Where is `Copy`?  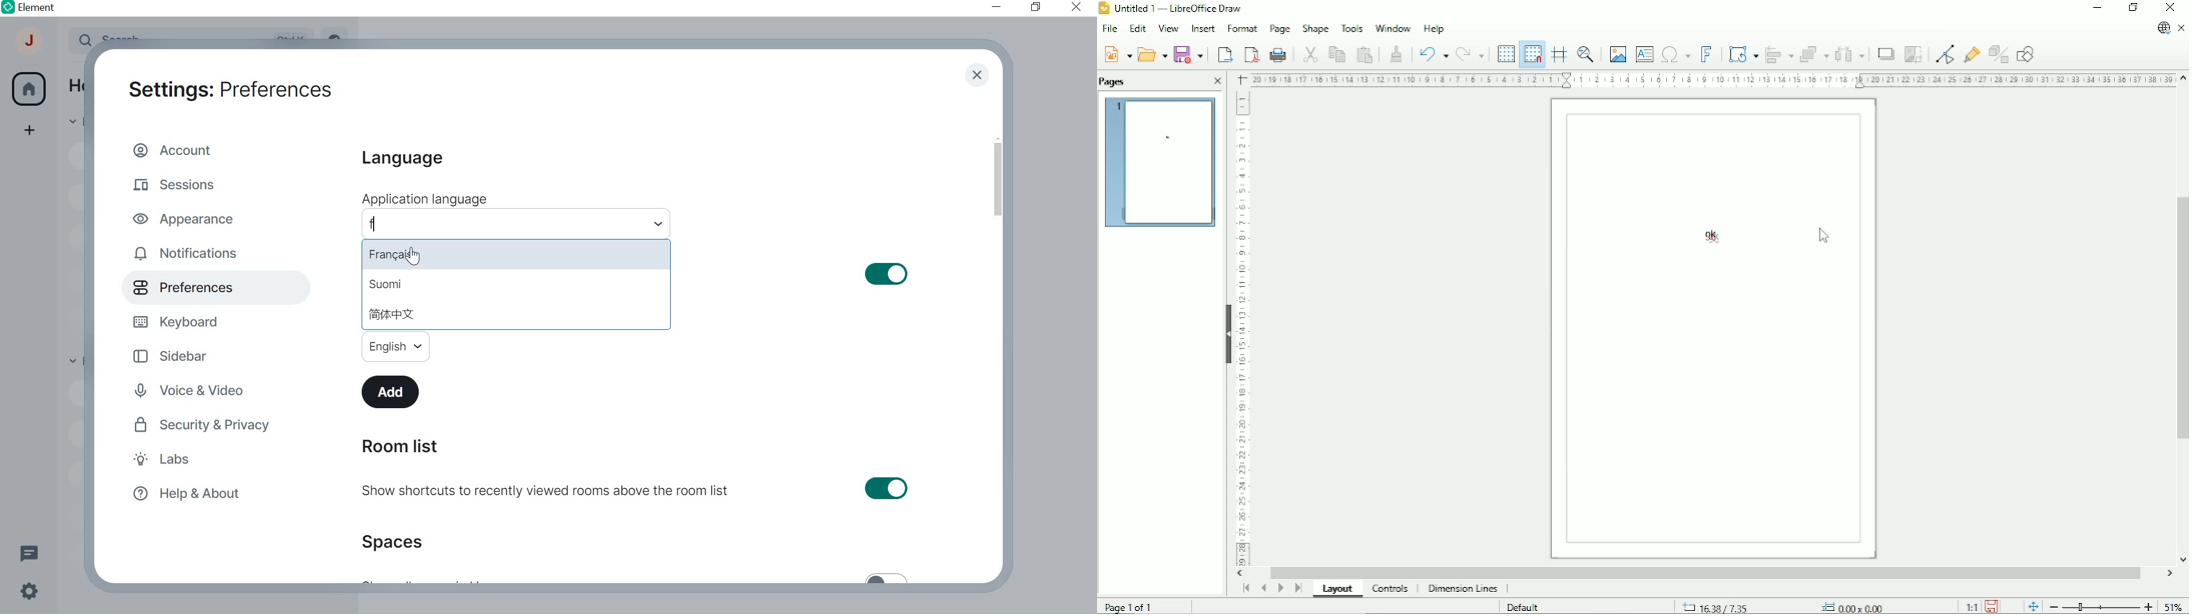 Copy is located at coordinates (1338, 54).